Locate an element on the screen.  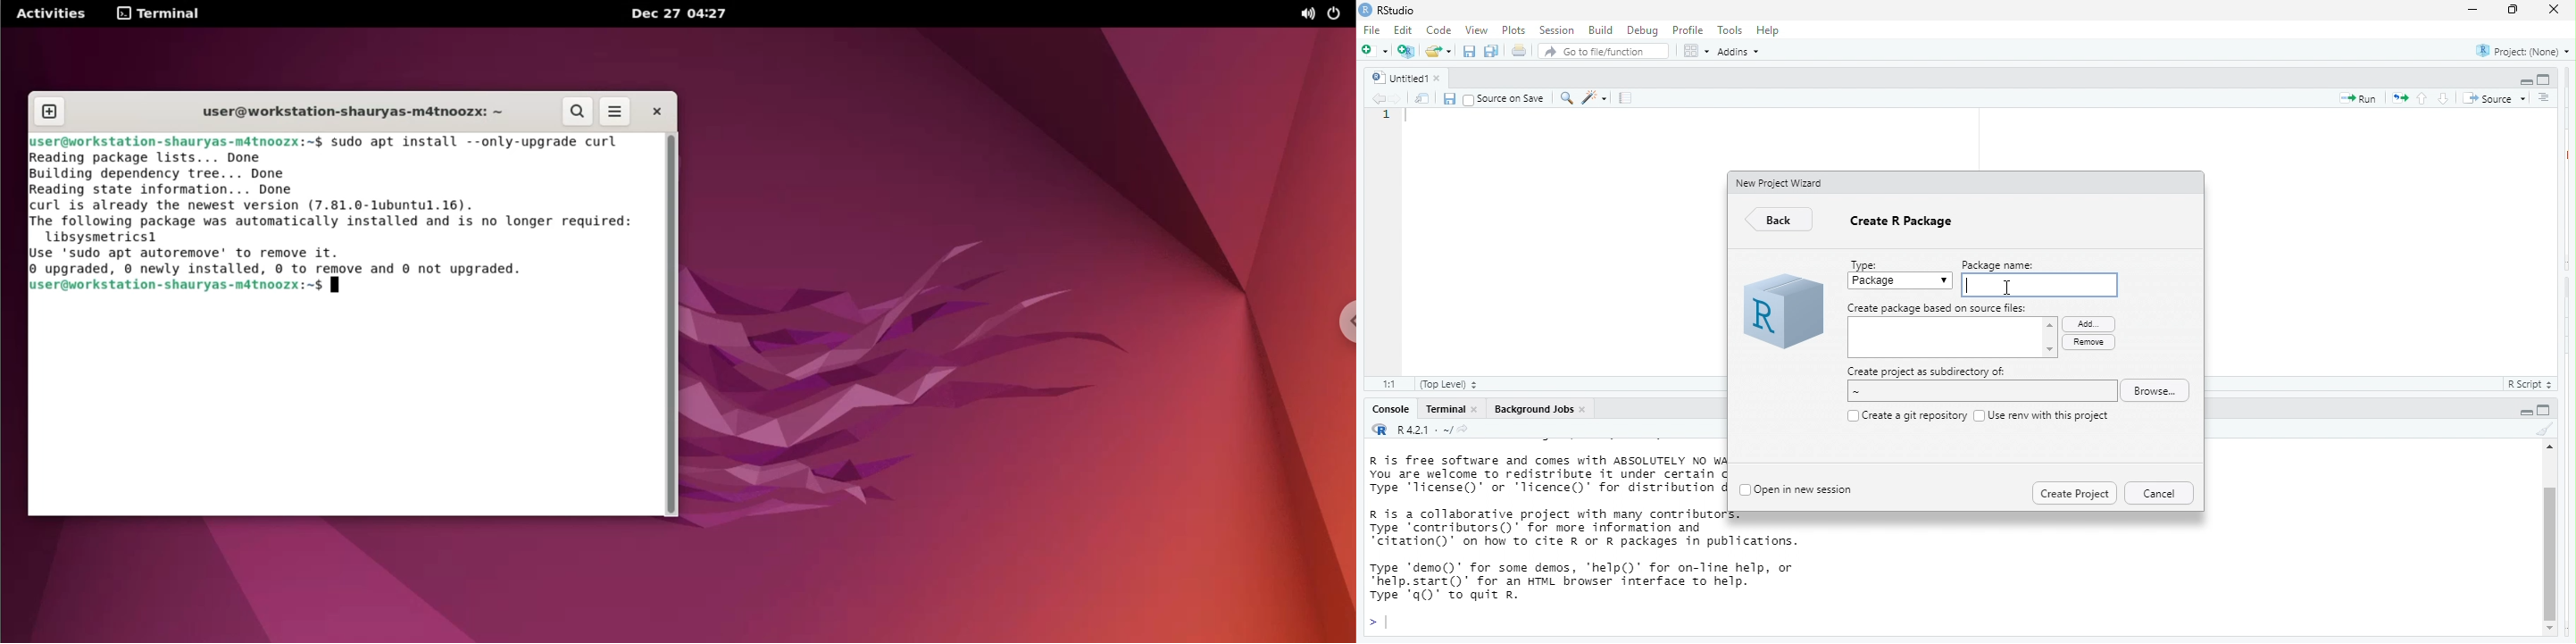
Open in new session is located at coordinates (1807, 488).